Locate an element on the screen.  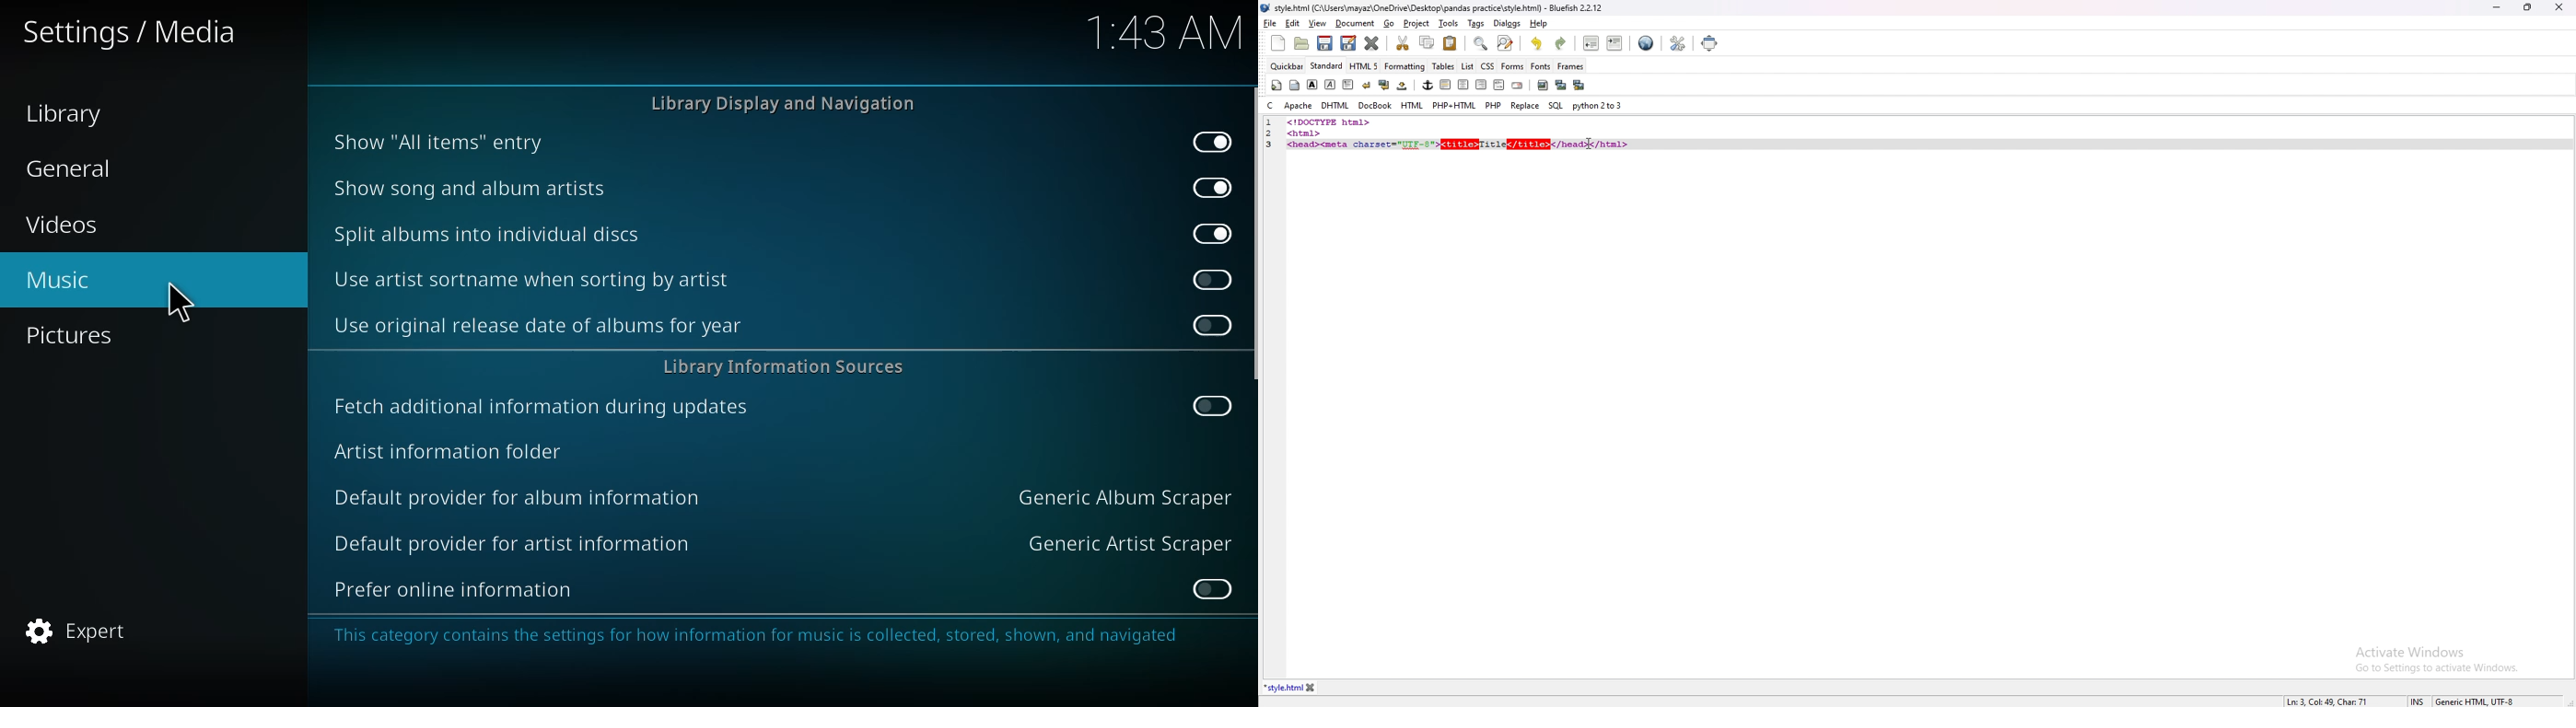
sql is located at coordinates (1555, 105).